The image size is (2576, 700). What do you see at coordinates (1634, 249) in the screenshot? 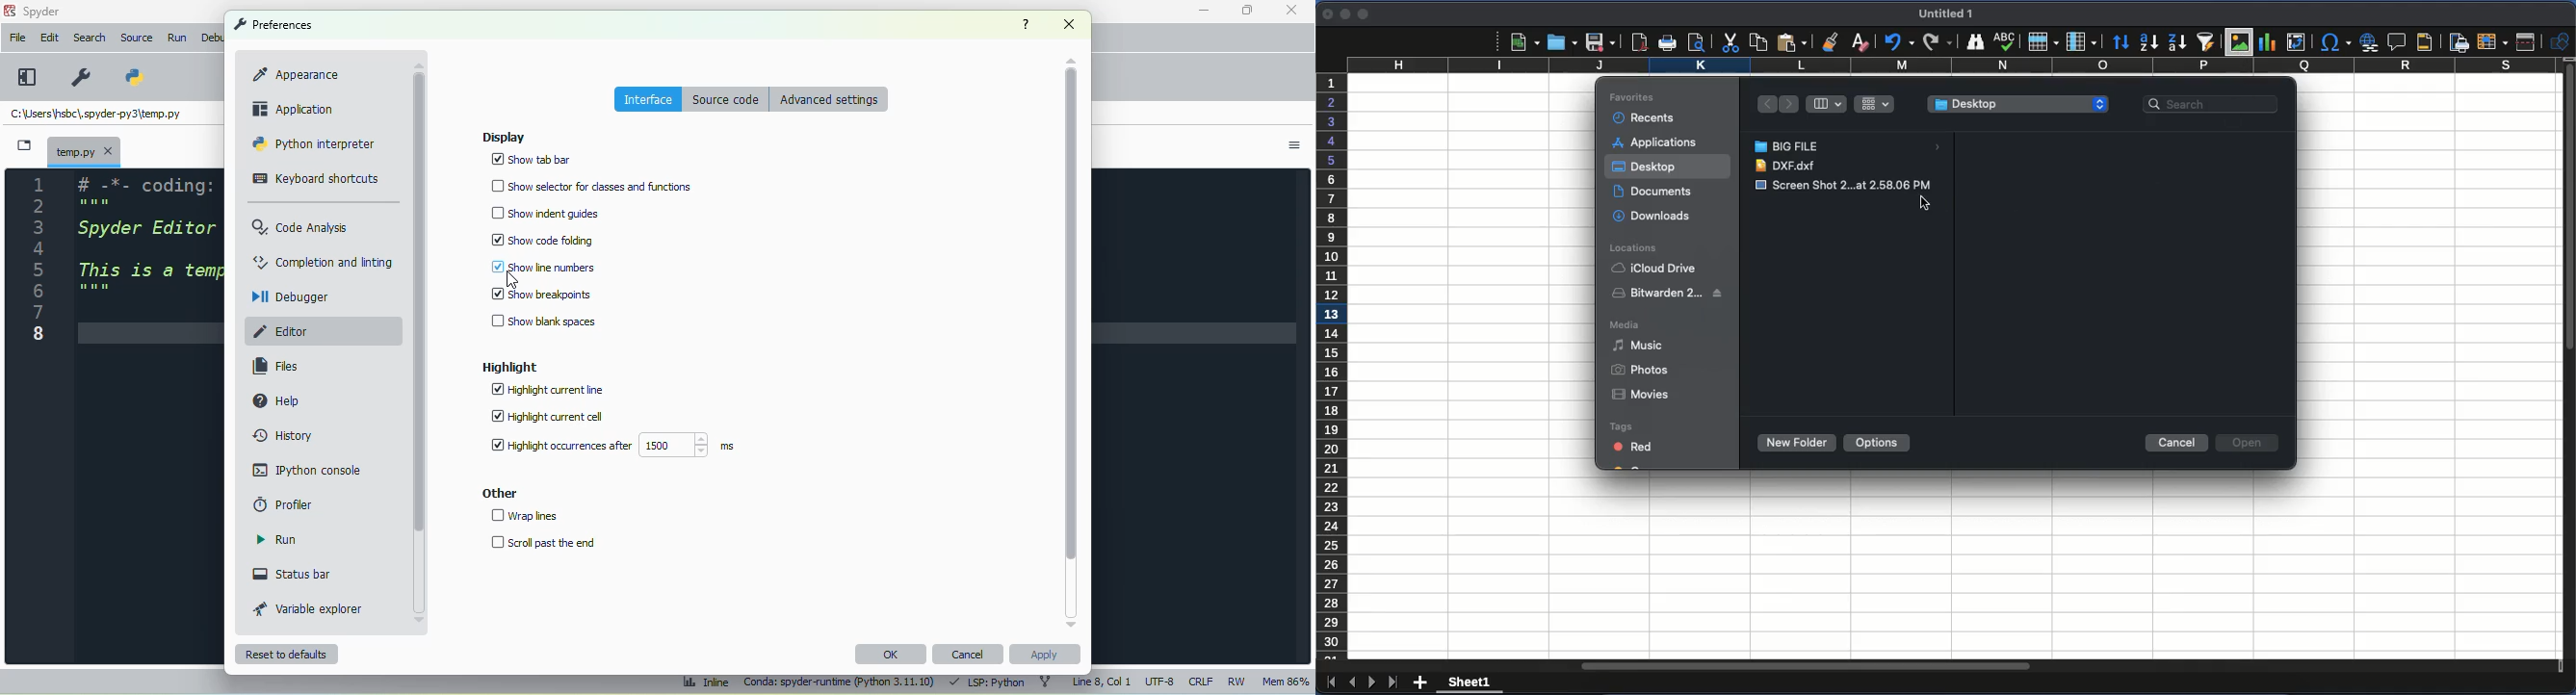
I see `locations` at bounding box center [1634, 249].